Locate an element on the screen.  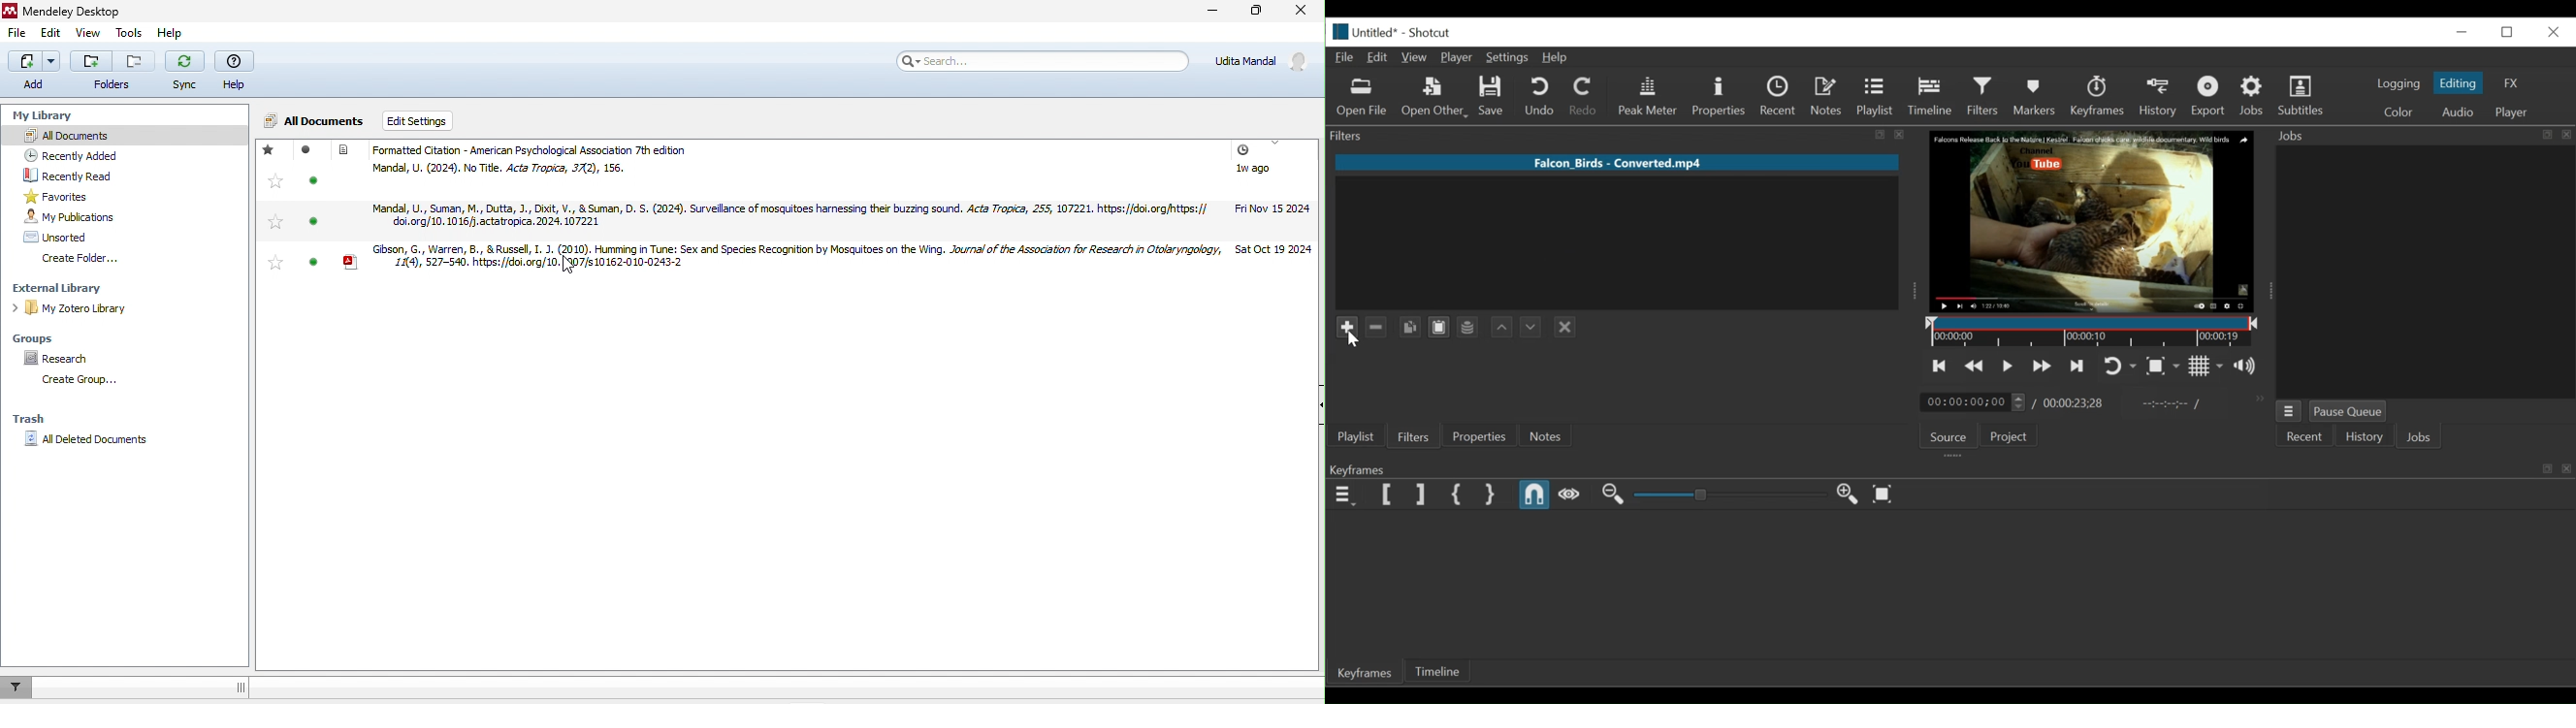
mendeley desktop is located at coordinates (85, 10).